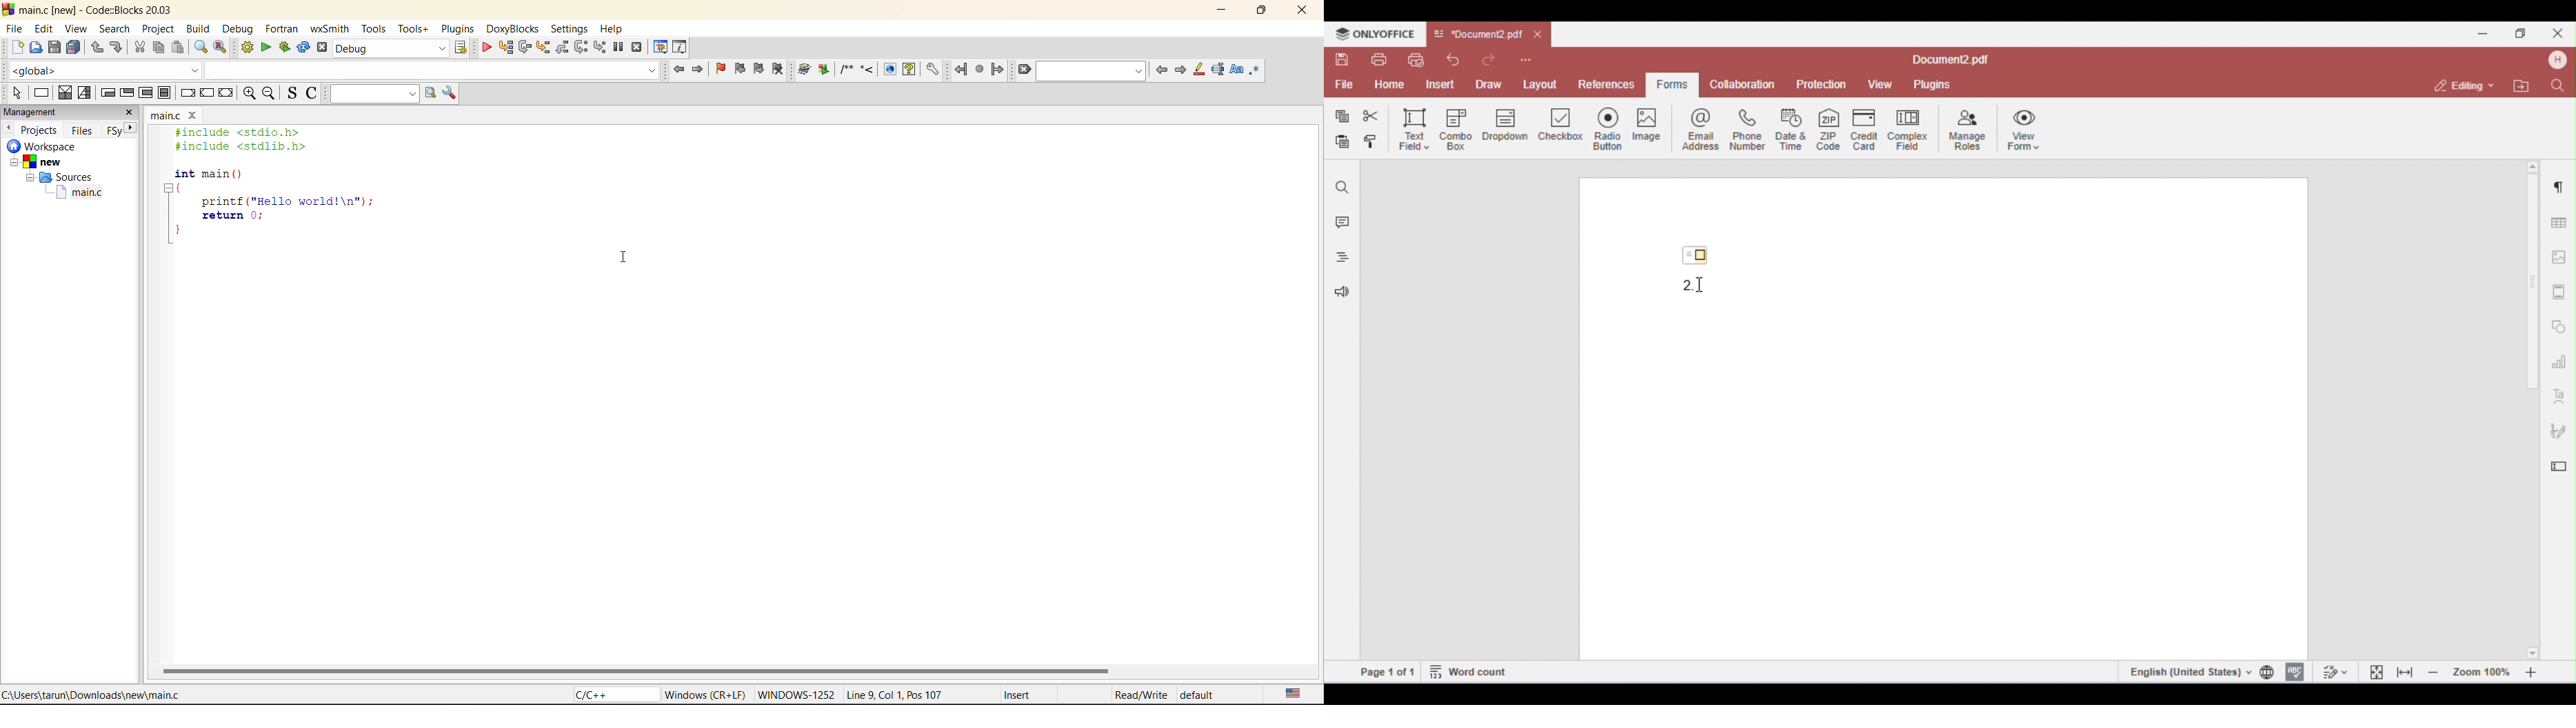 This screenshot has width=2576, height=728. Describe the element at coordinates (32, 112) in the screenshot. I see `management` at that location.